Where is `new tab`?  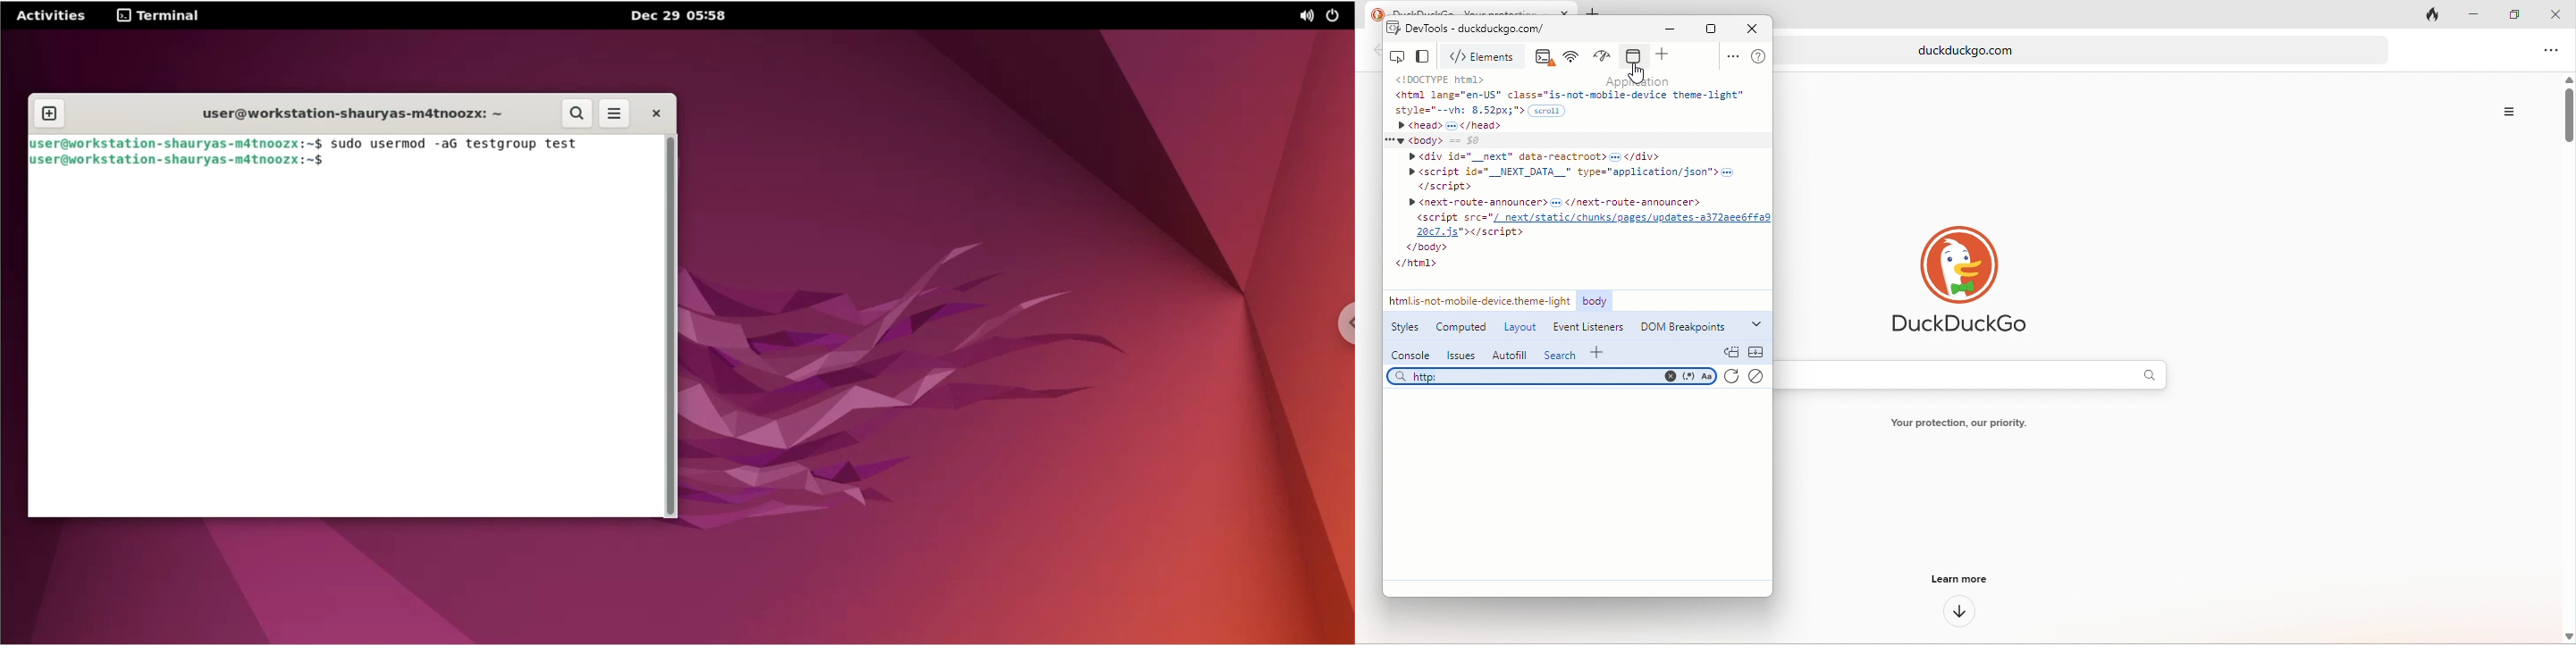 new tab is located at coordinates (48, 113).